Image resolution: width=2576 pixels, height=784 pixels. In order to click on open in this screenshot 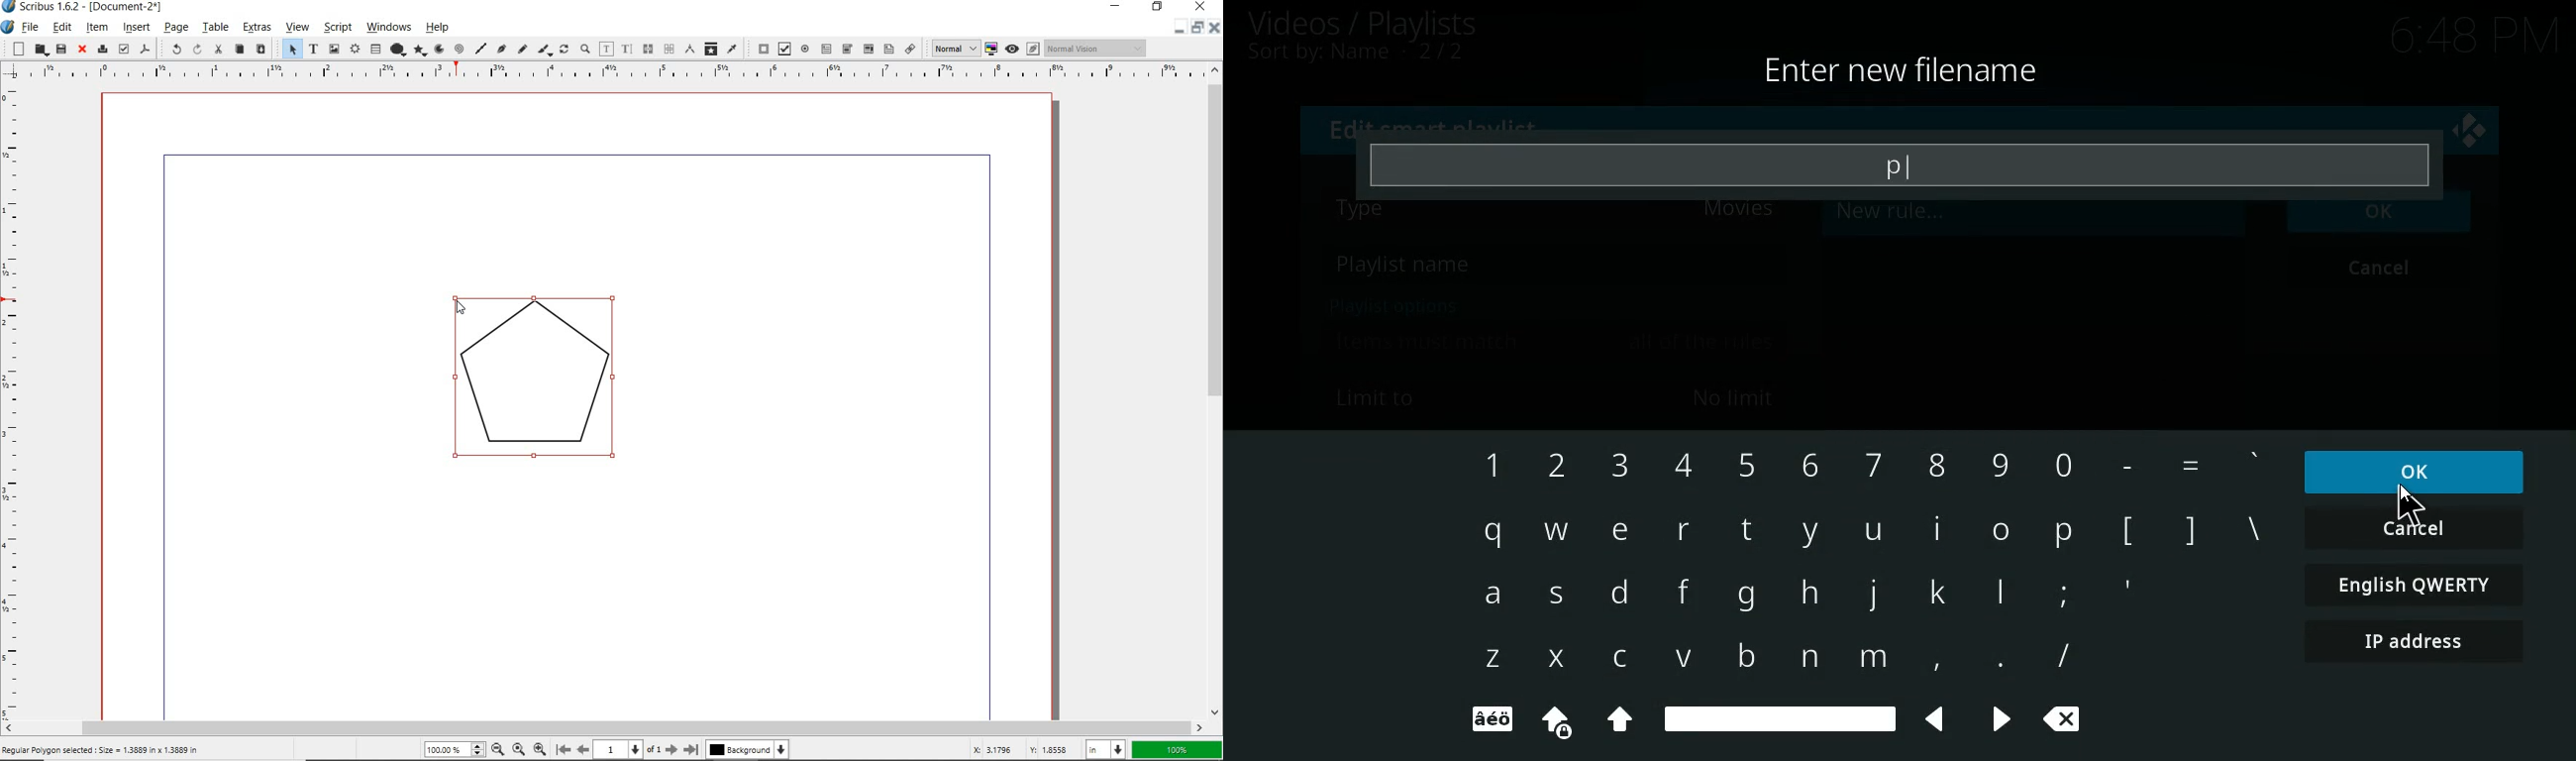, I will do `click(39, 50)`.